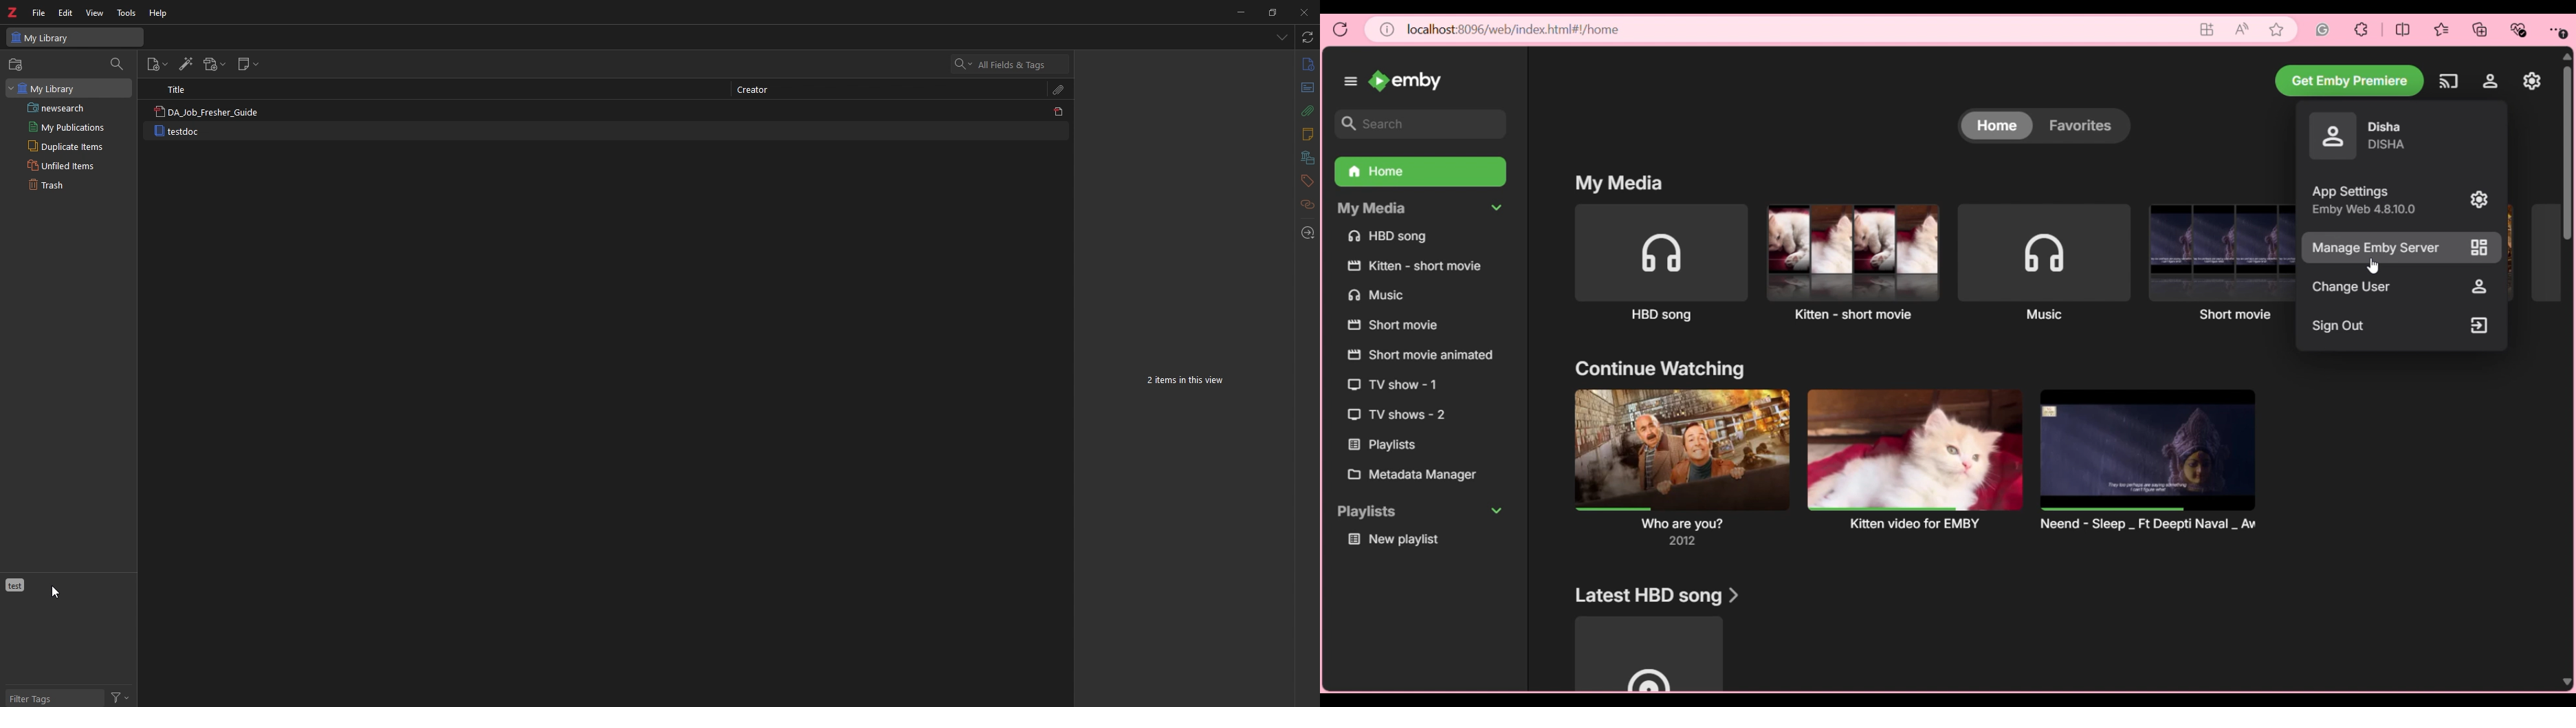  Describe the element at coordinates (1307, 158) in the screenshot. I see `libraries and collections` at that location.